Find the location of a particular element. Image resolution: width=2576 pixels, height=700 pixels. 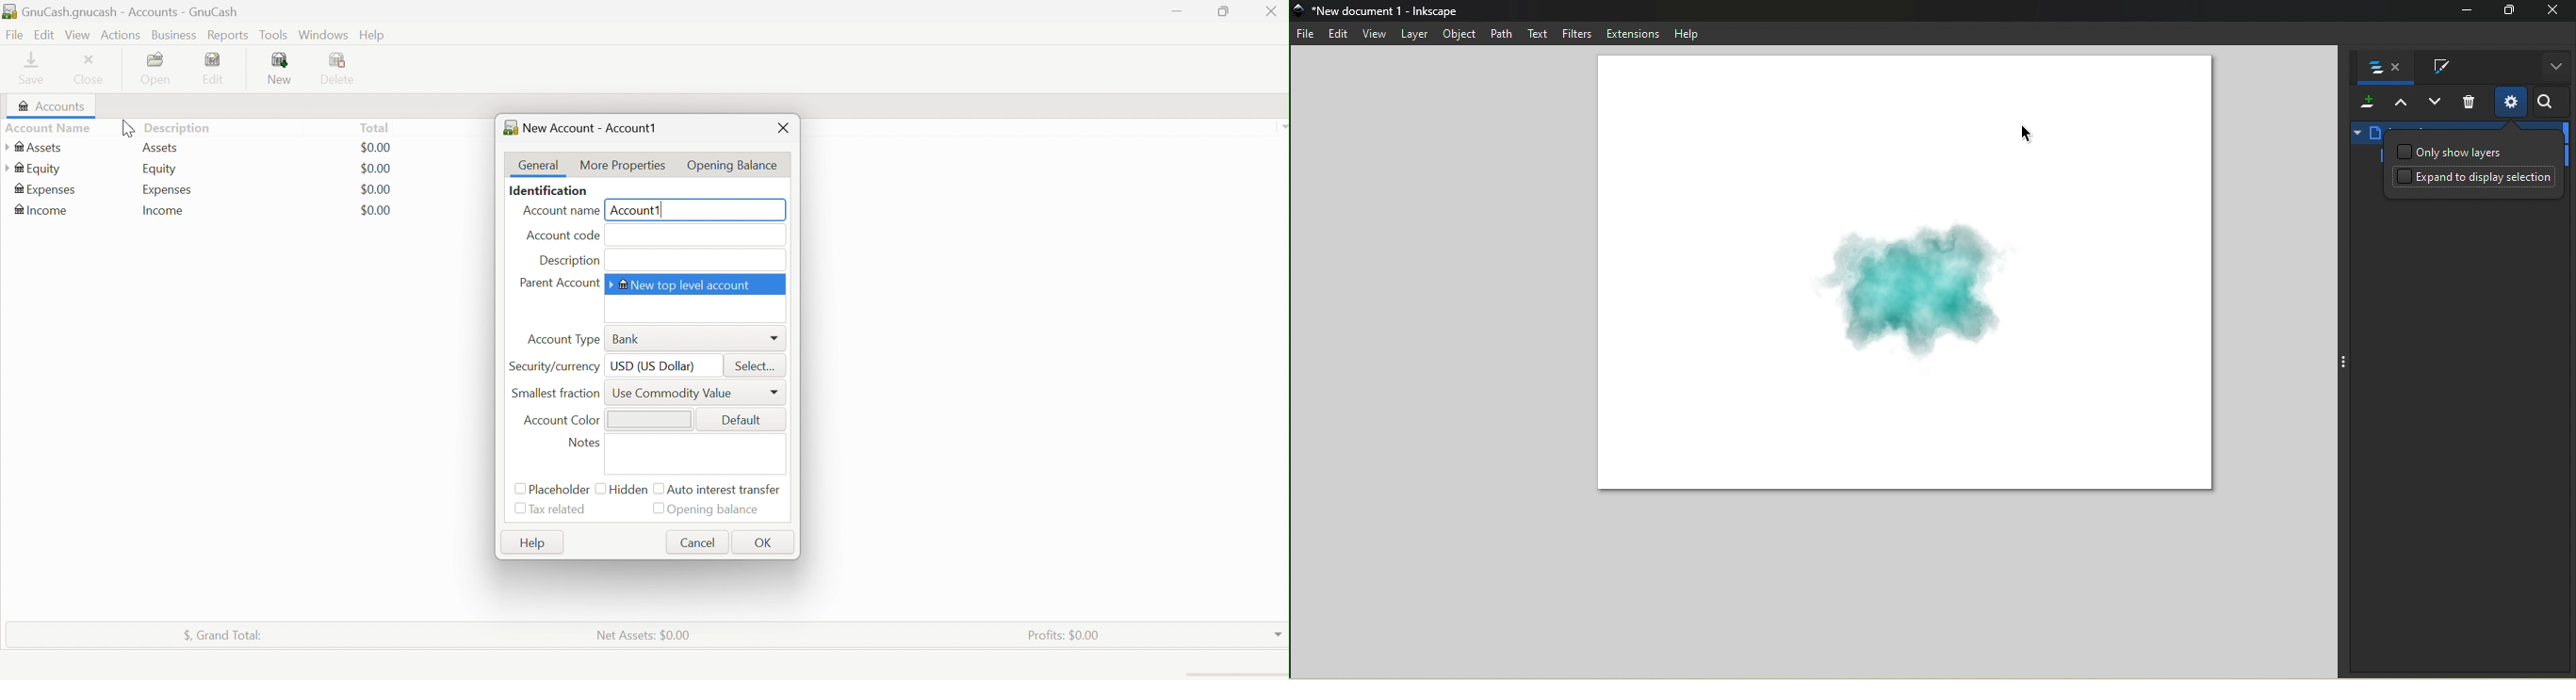

USD (US Dollar) is located at coordinates (654, 366).